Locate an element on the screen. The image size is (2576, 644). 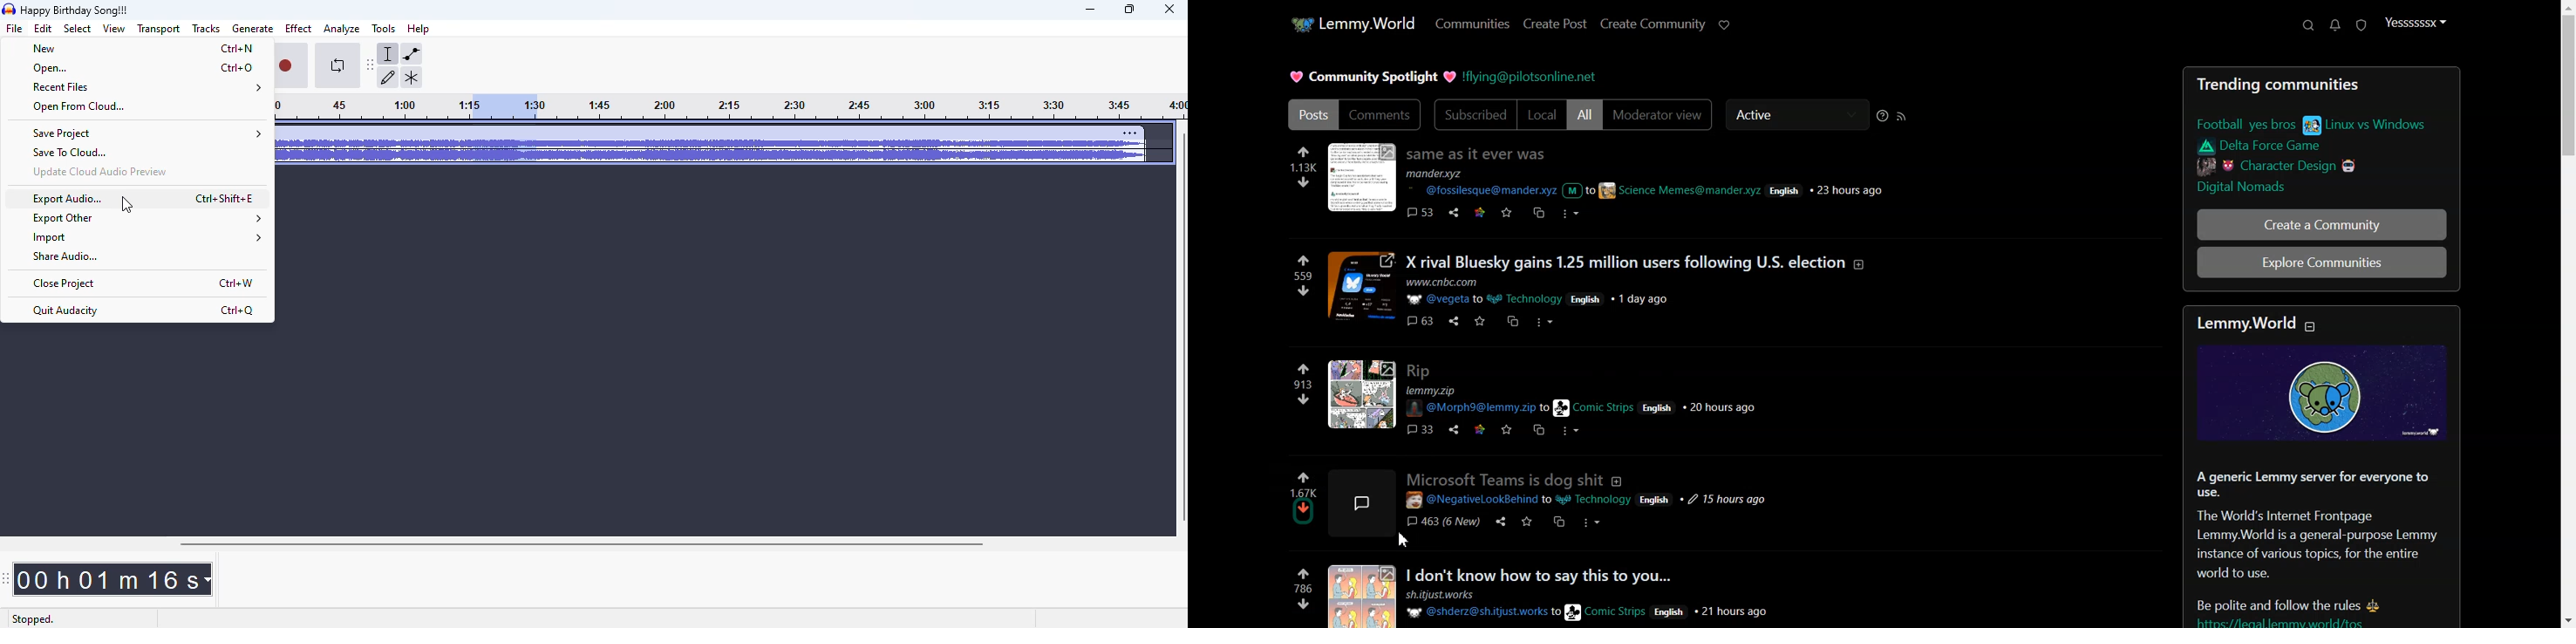
more is located at coordinates (1546, 323).